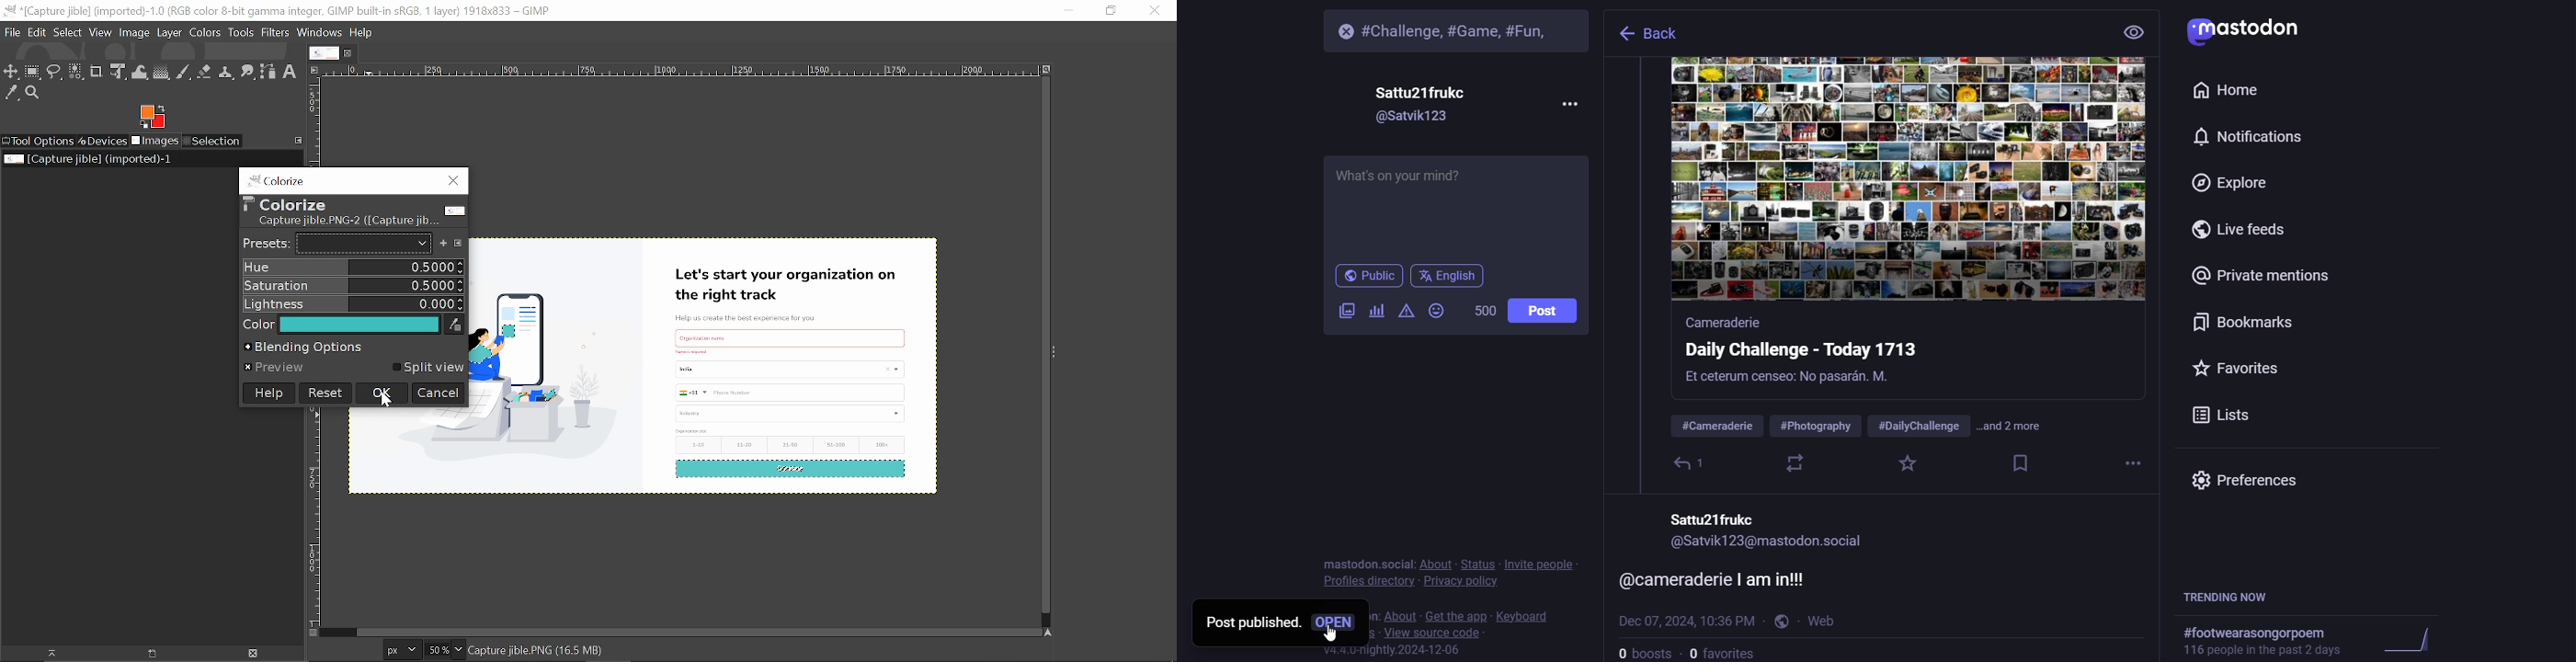  What do you see at coordinates (1456, 614) in the screenshot?
I see `get the app` at bounding box center [1456, 614].